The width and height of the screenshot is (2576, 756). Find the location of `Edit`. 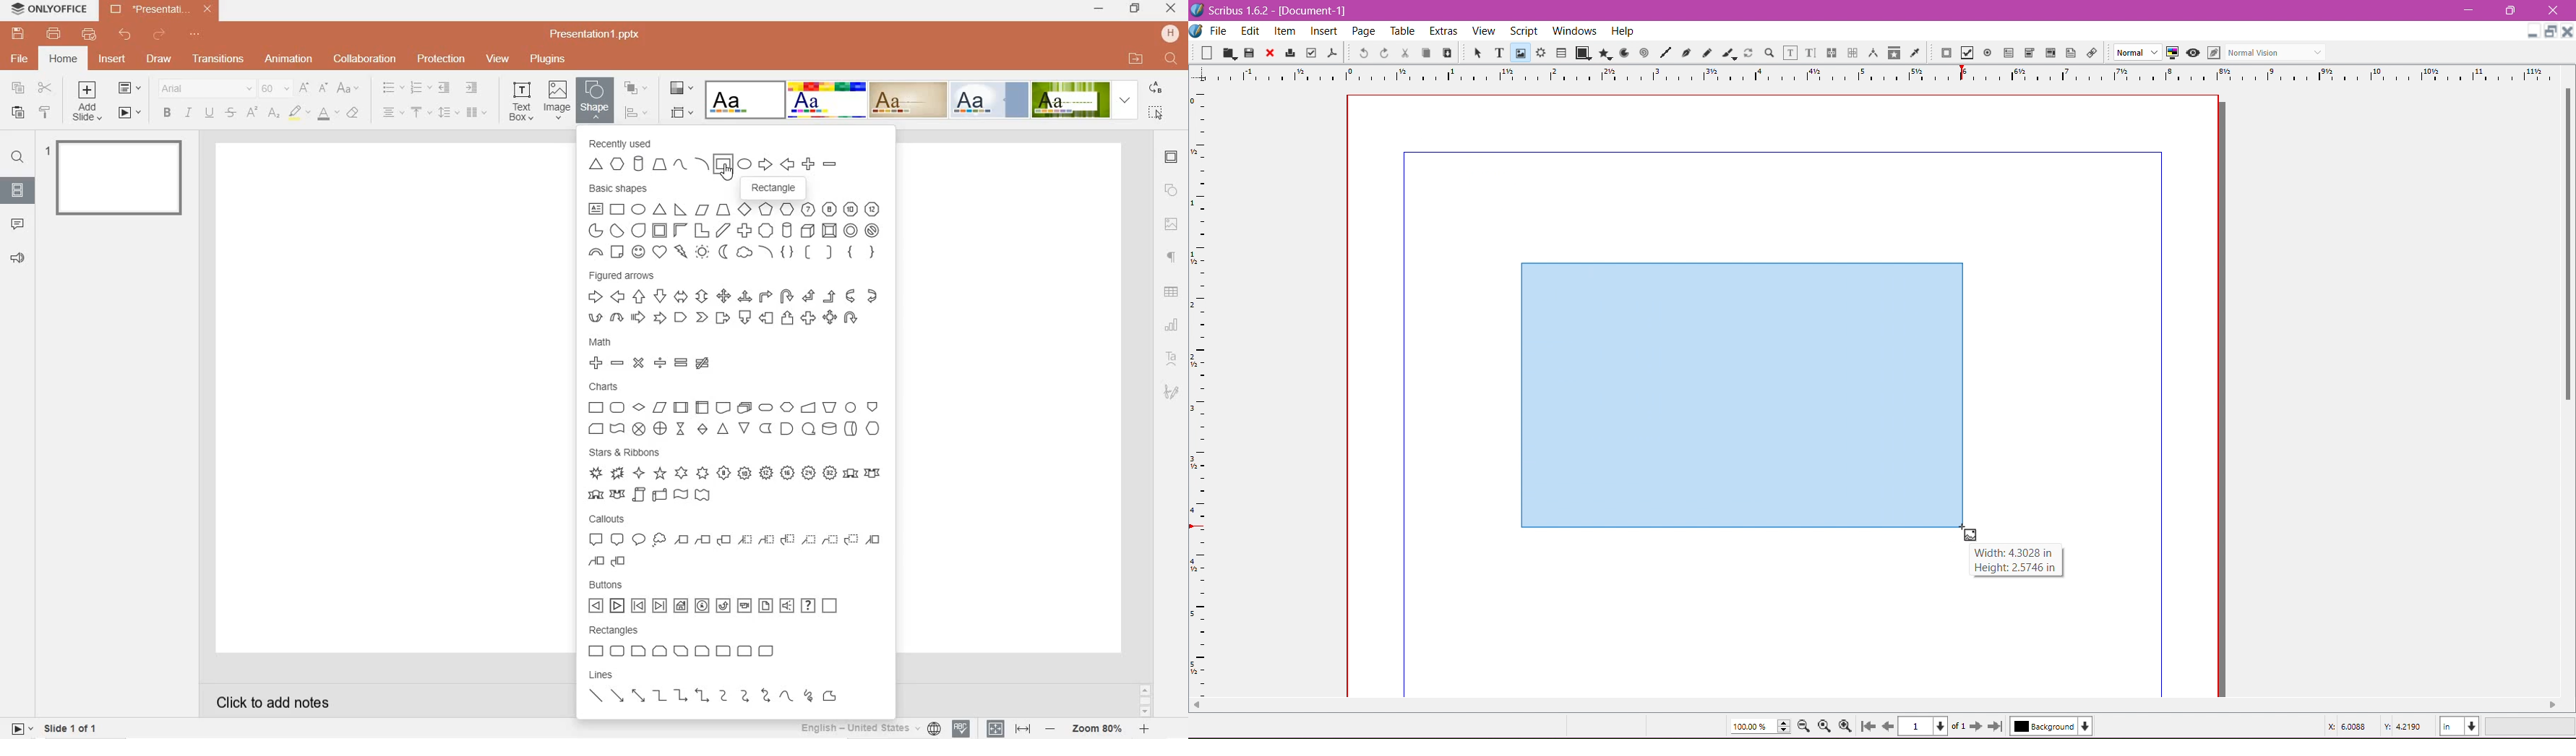

Edit is located at coordinates (1250, 32).